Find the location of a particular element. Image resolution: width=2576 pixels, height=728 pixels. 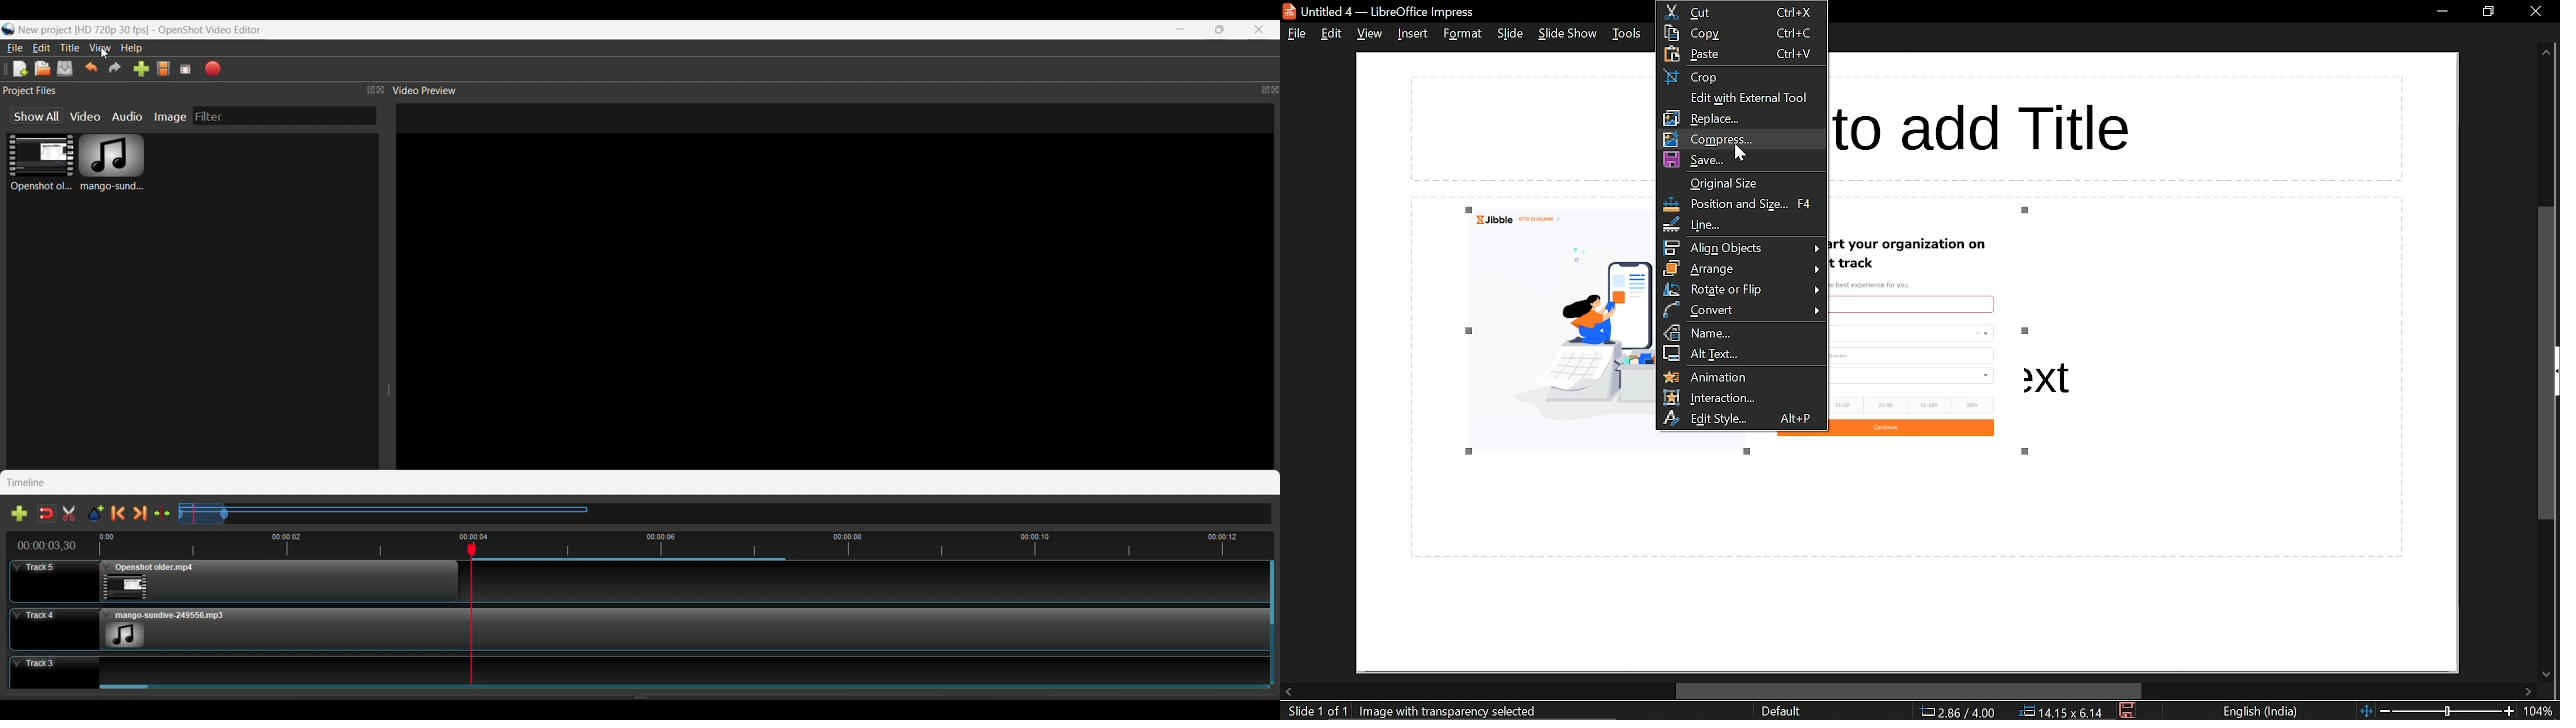

Minimize is located at coordinates (1181, 29).